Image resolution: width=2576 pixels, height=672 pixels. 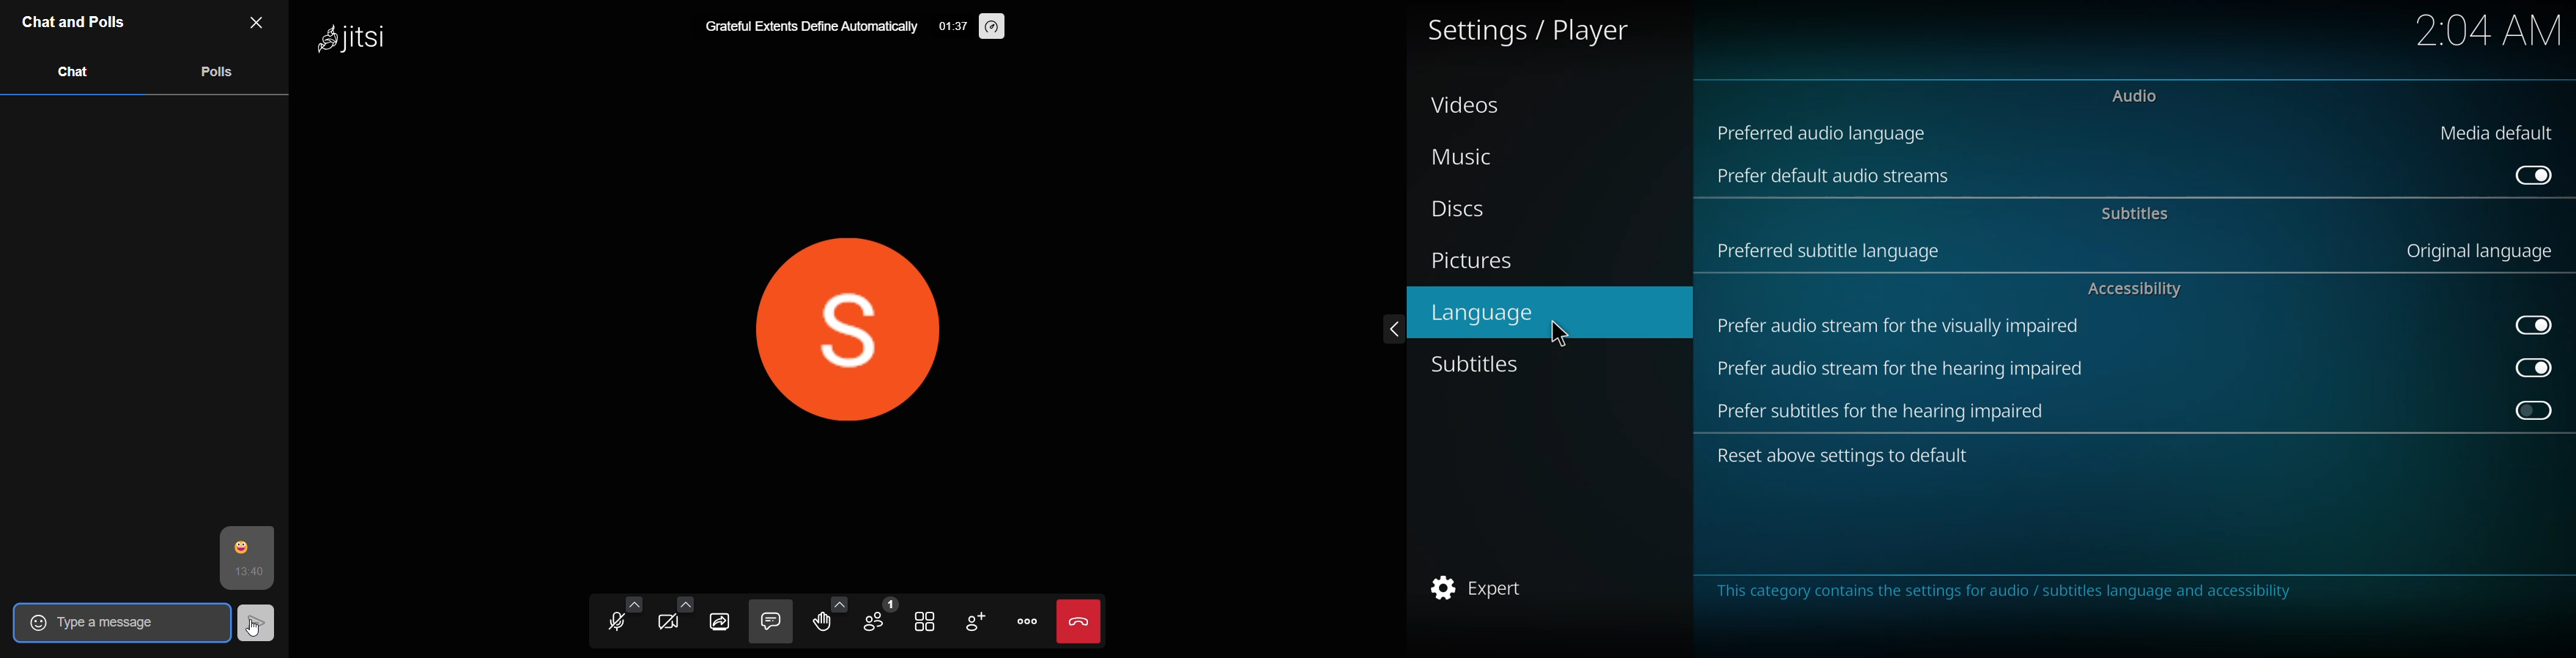 What do you see at coordinates (990, 26) in the screenshot?
I see `performance setting` at bounding box center [990, 26].